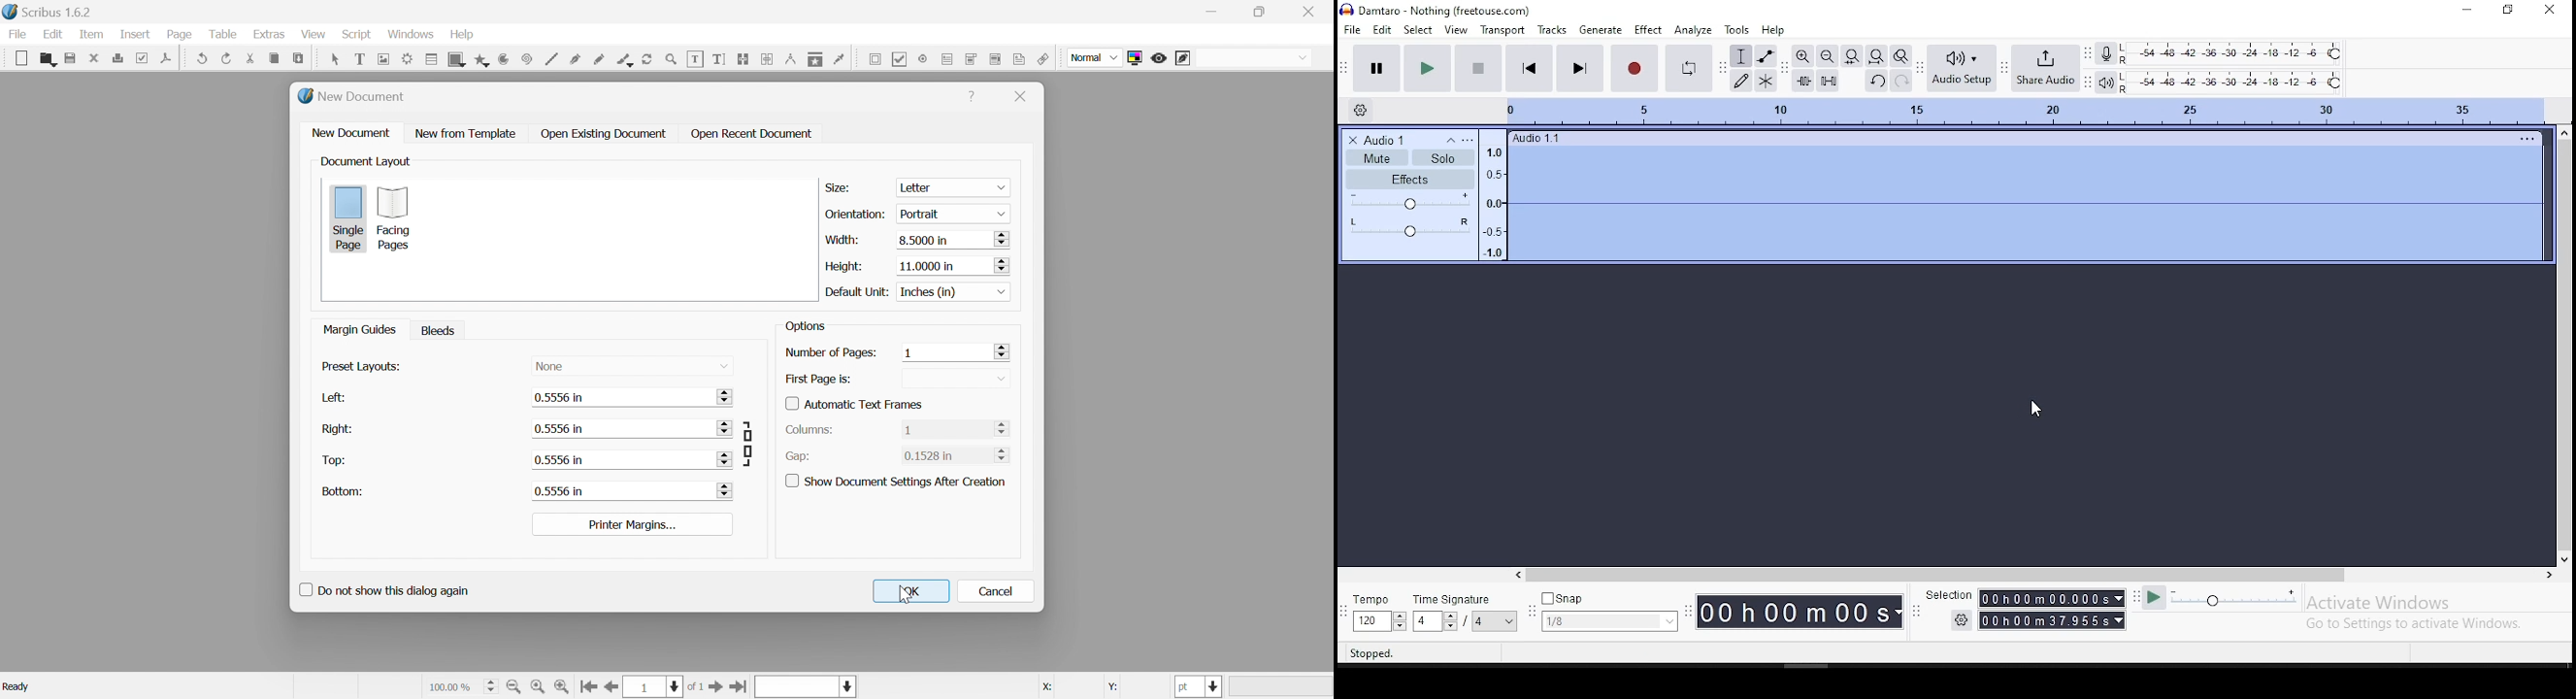 Image resolution: width=2576 pixels, height=700 pixels. What do you see at coordinates (1000, 591) in the screenshot?
I see `cancel` at bounding box center [1000, 591].